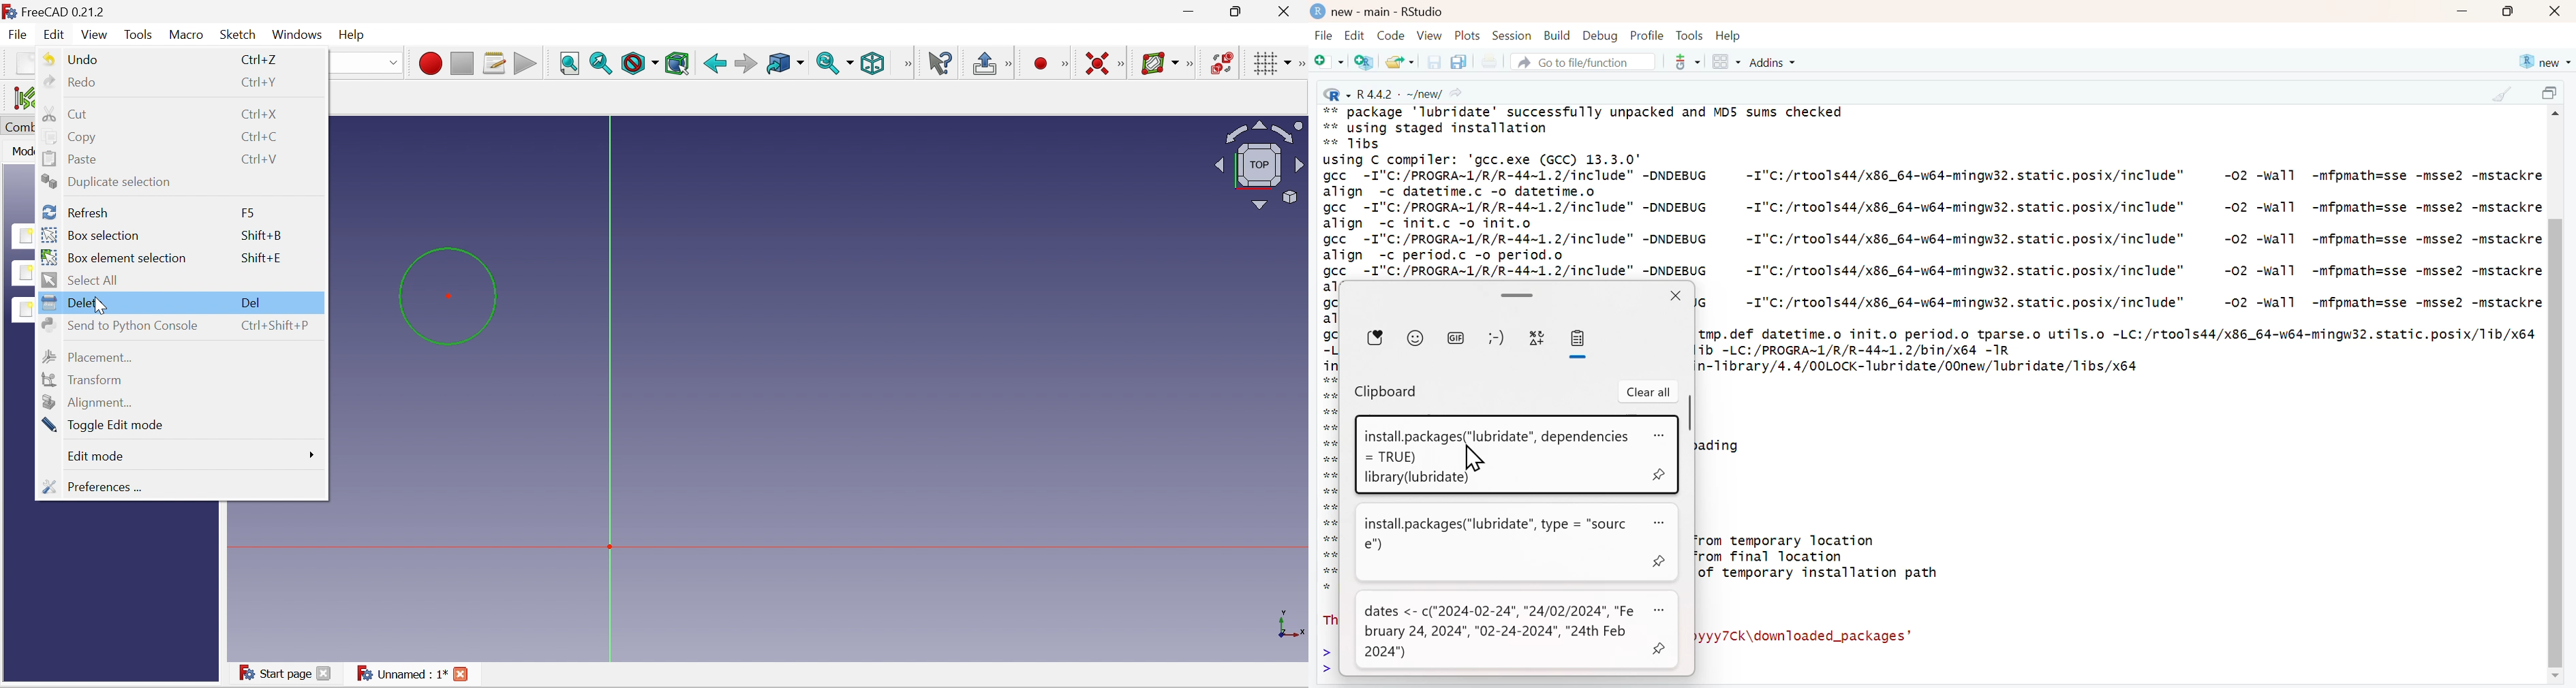 This screenshot has width=2576, height=700. What do you see at coordinates (2502, 94) in the screenshot?
I see `clear console` at bounding box center [2502, 94].